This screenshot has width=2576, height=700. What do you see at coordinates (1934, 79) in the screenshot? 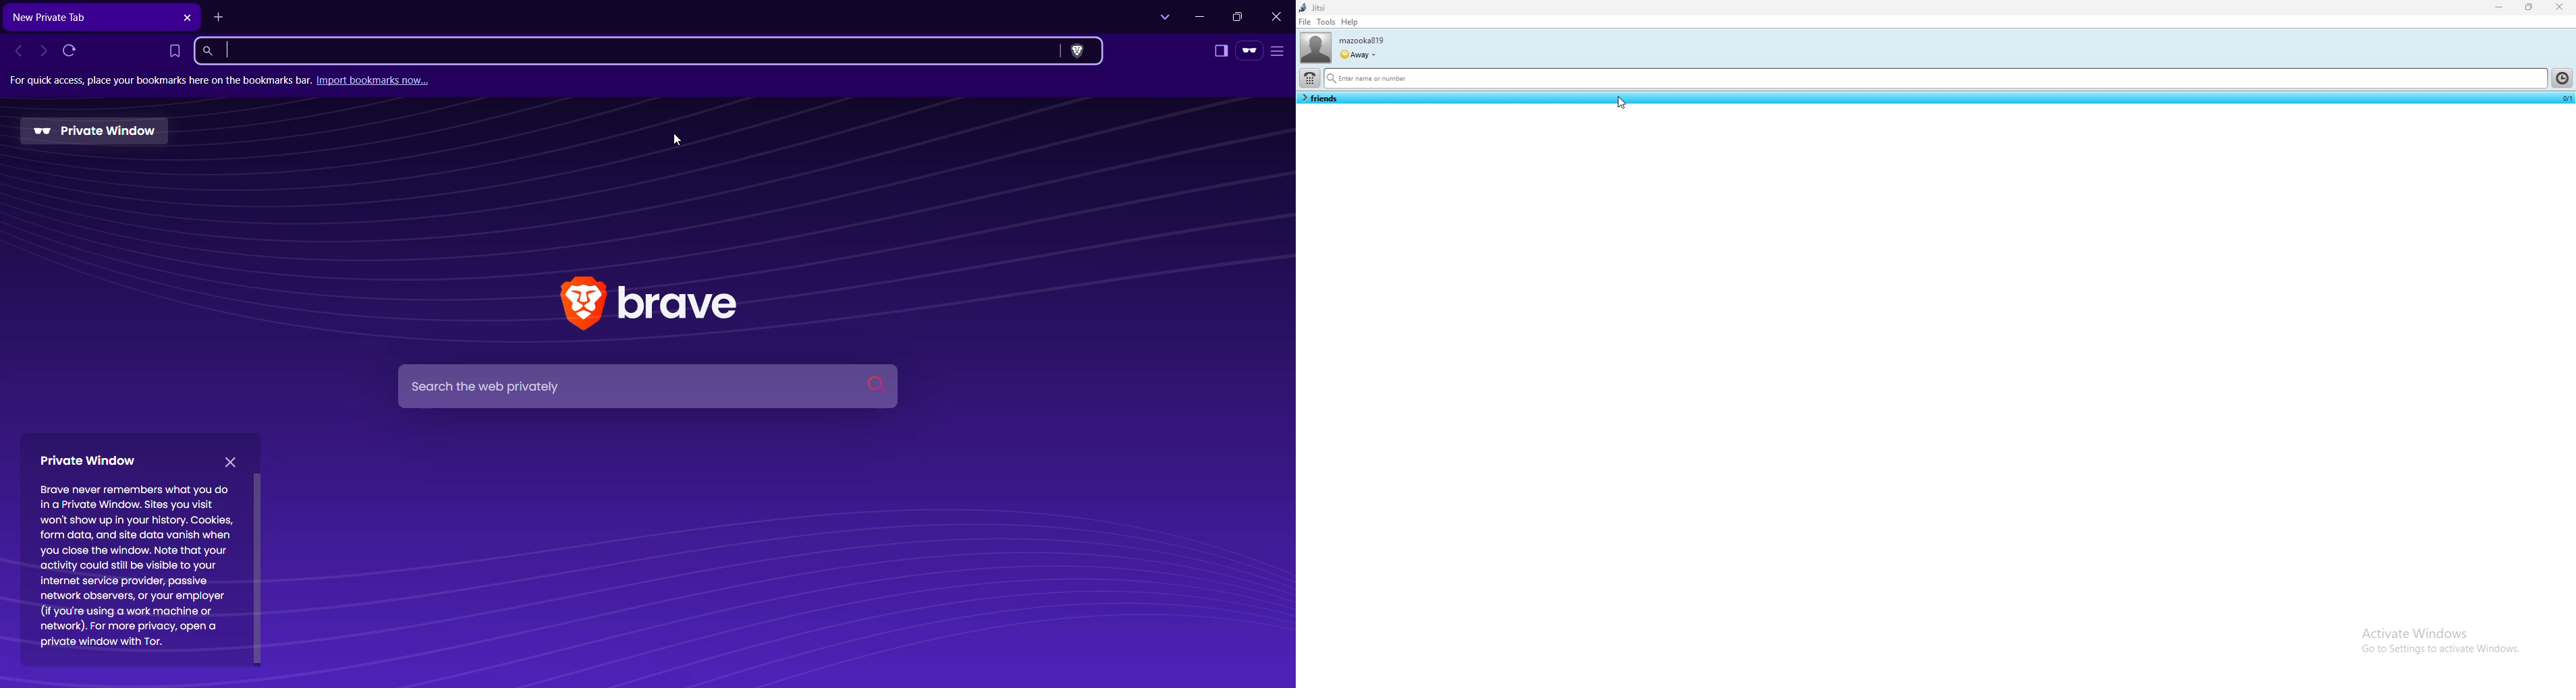
I see `search bar` at bounding box center [1934, 79].